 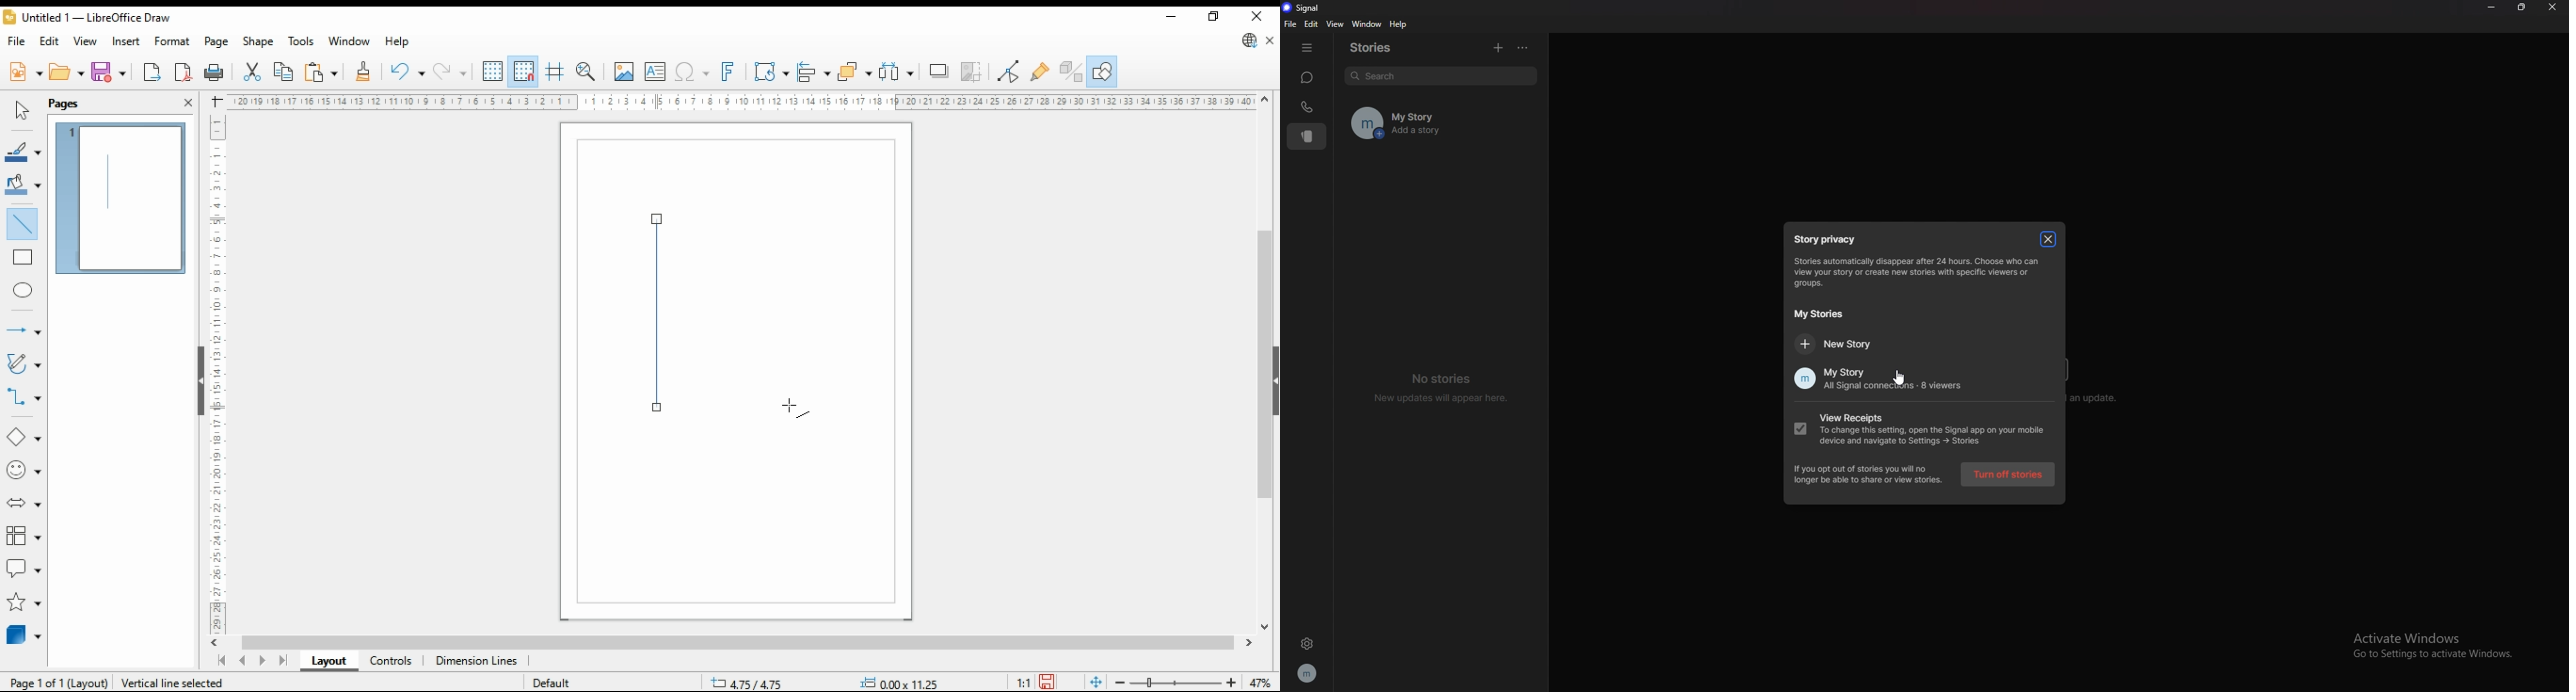 What do you see at coordinates (217, 643) in the screenshot?
I see `move left` at bounding box center [217, 643].